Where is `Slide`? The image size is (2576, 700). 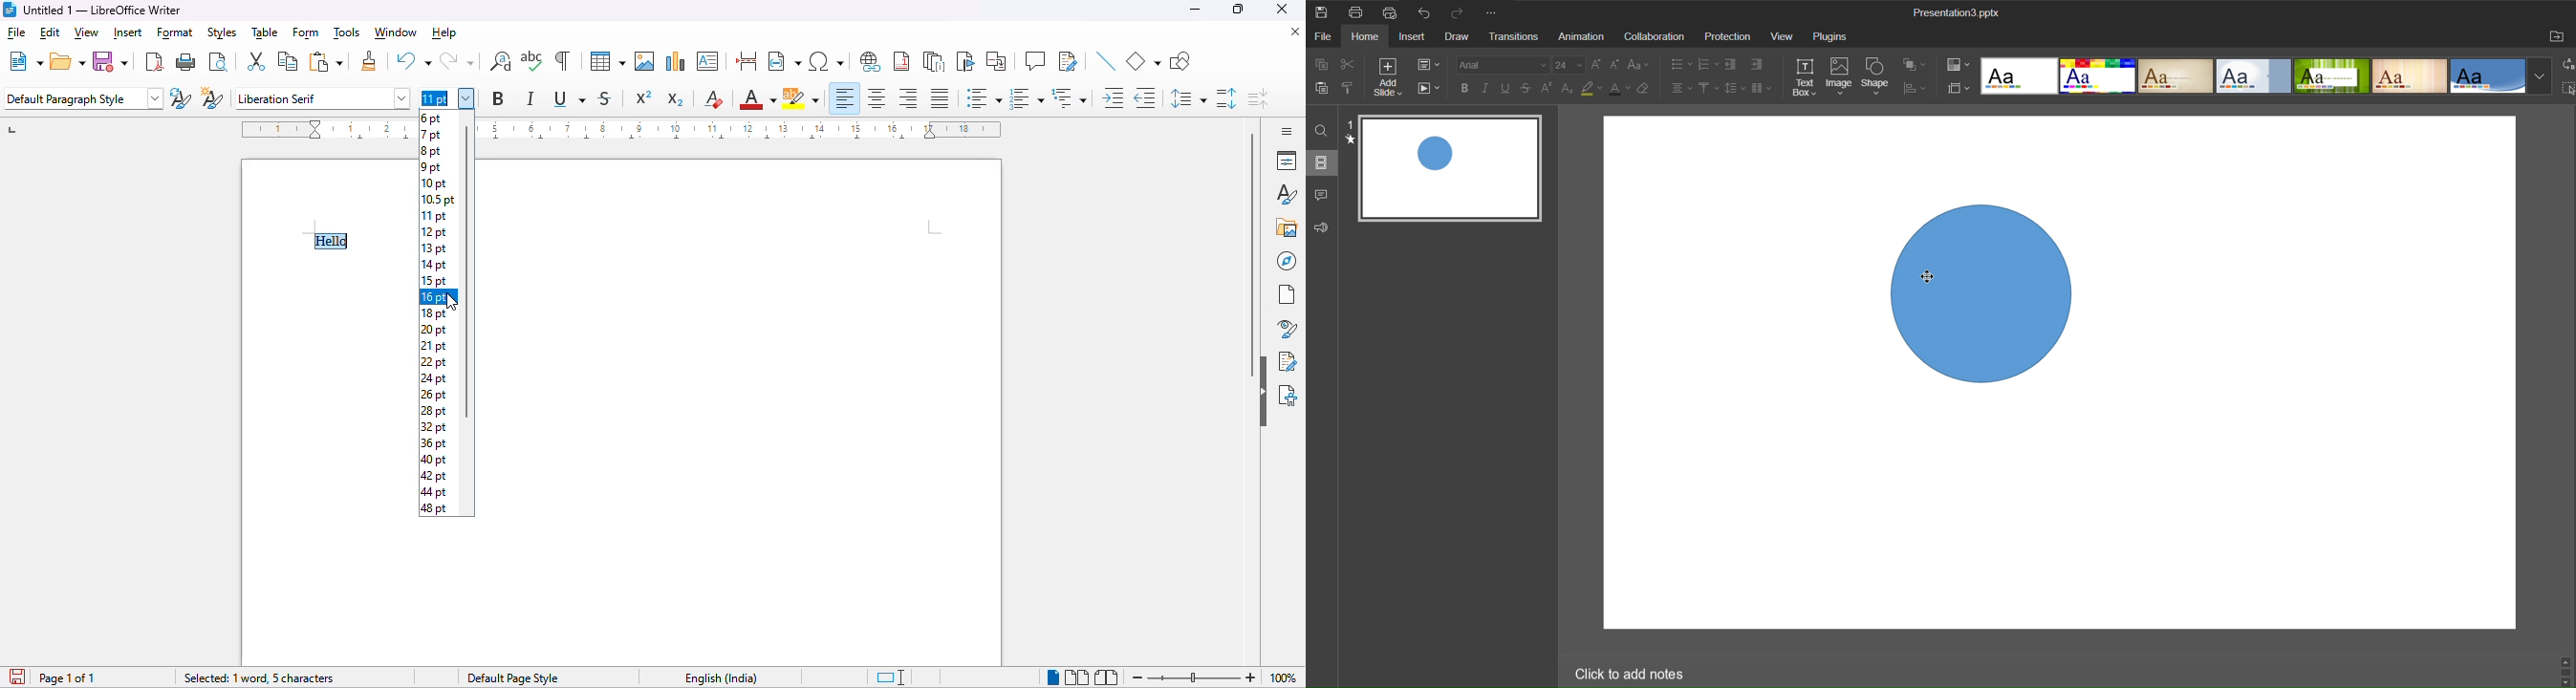 Slide is located at coordinates (1323, 164).